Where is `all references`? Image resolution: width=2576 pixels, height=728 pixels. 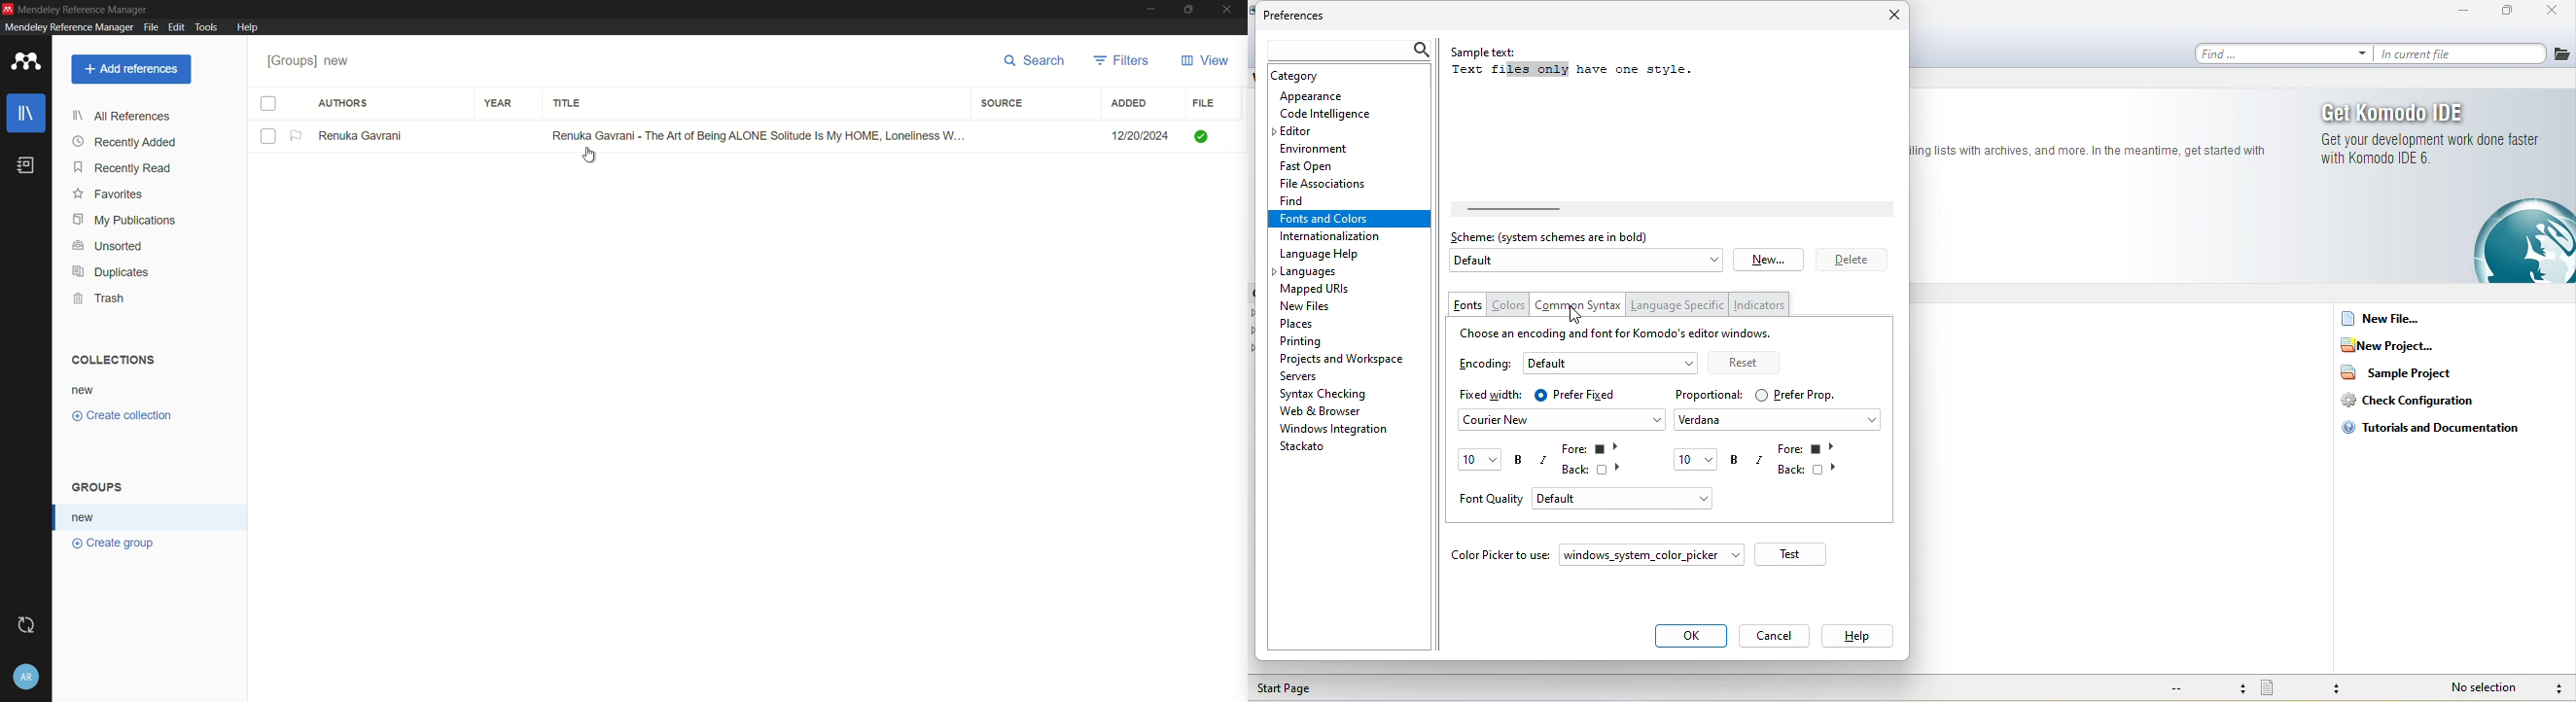
all references is located at coordinates (121, 118).